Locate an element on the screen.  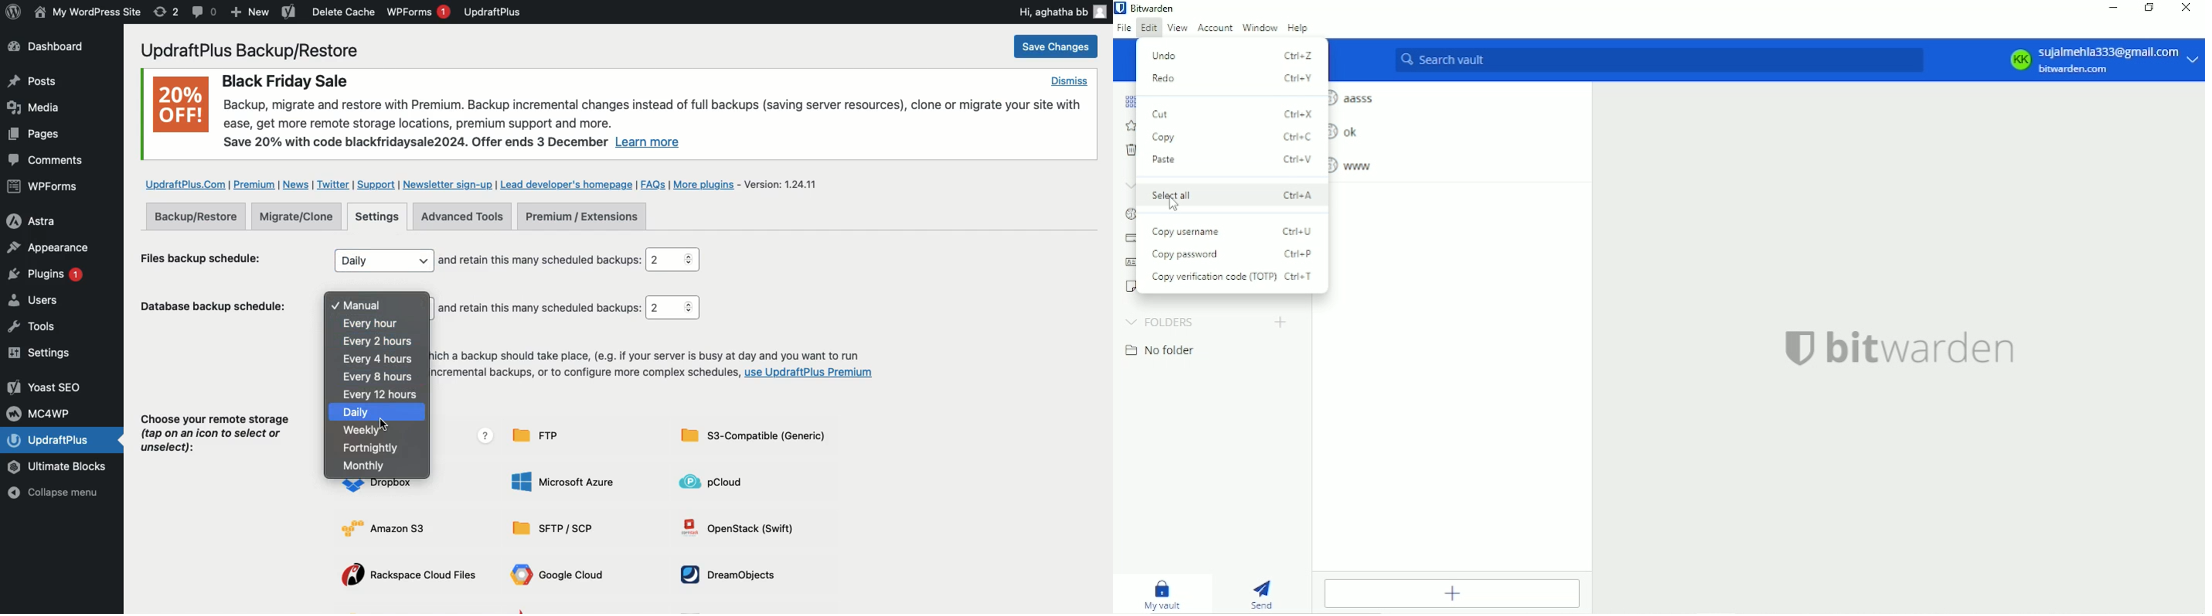
pCLoud is located at coordinates (718, 481).